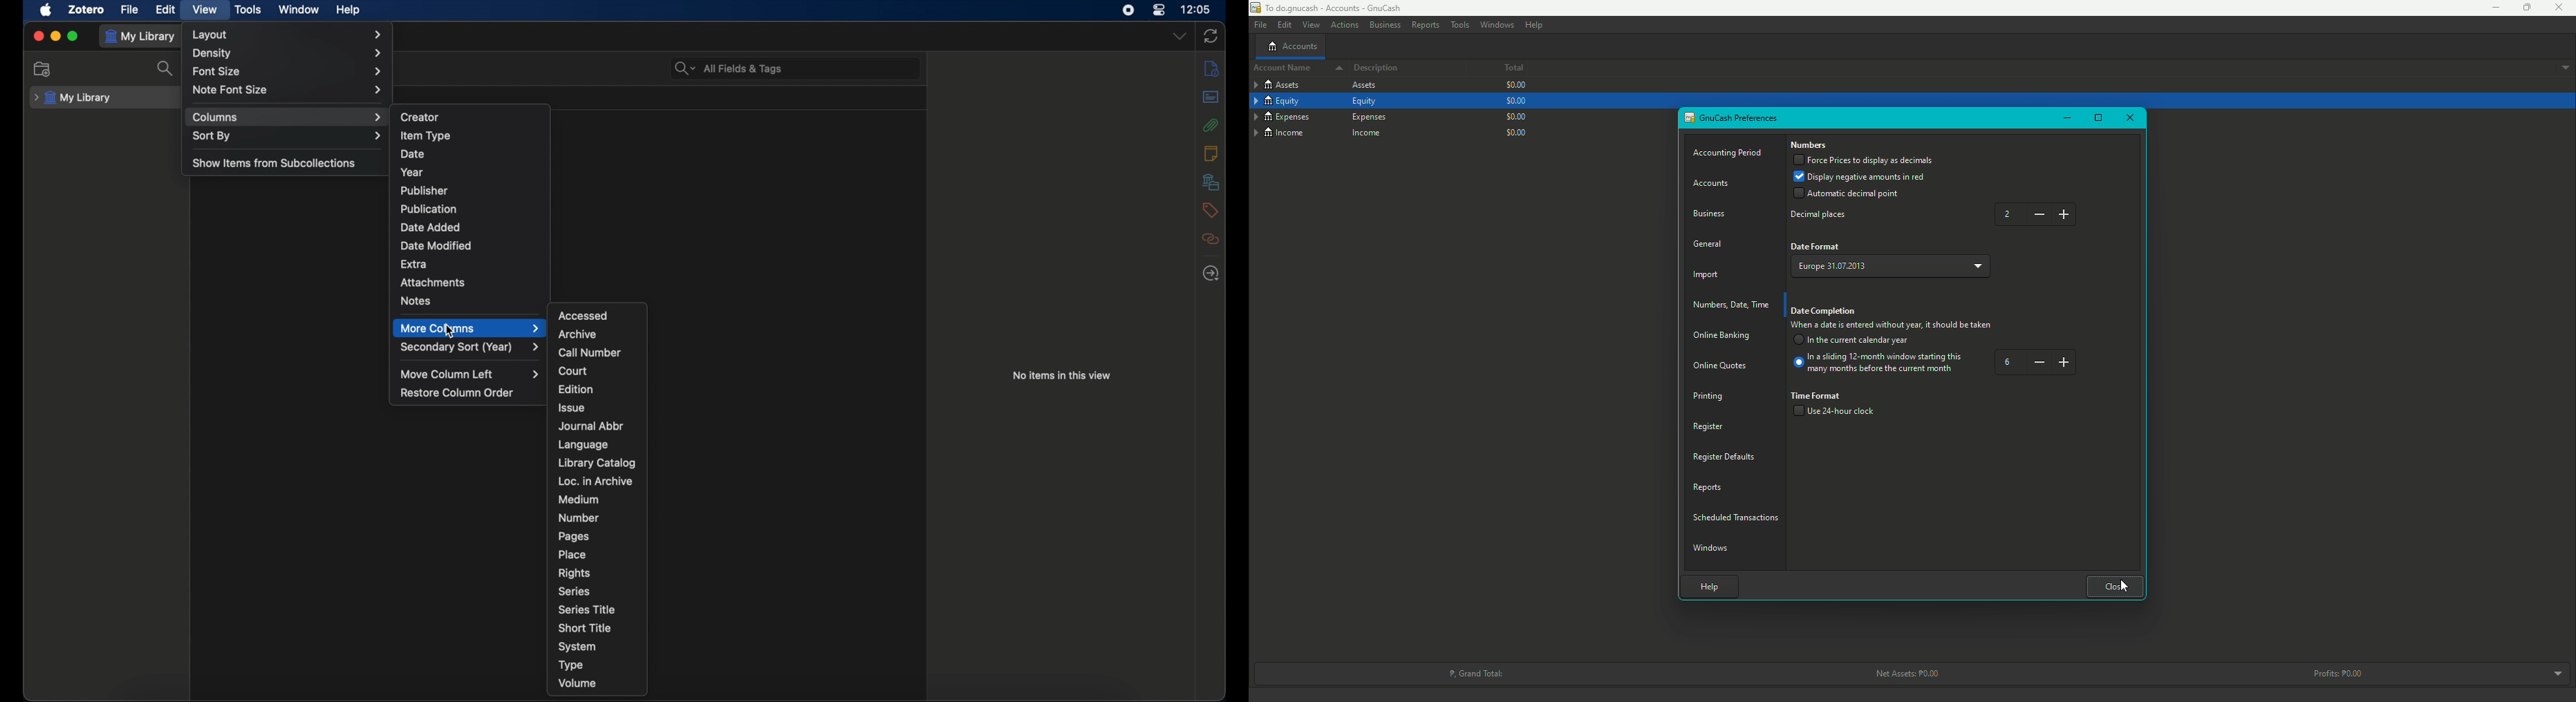  I want to click on medium, so click(580, 500).